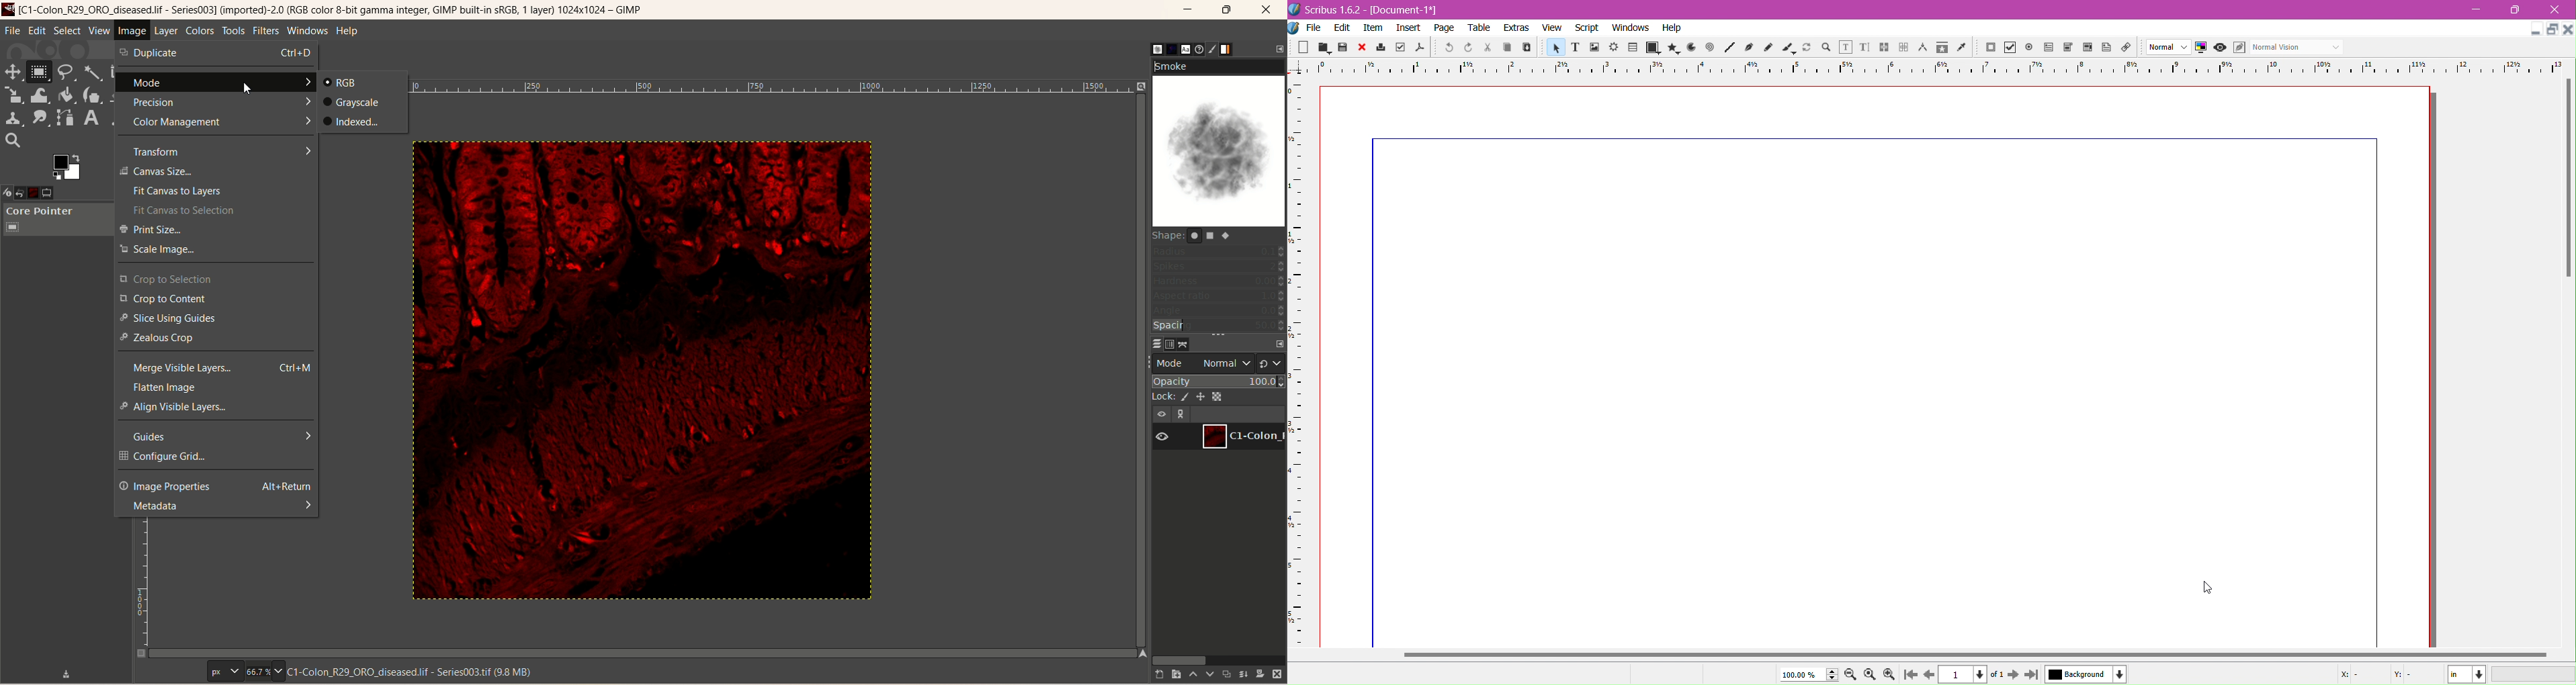 This screenshot has width=2576, height=700. I want to click on RGB, so click(341, 82).